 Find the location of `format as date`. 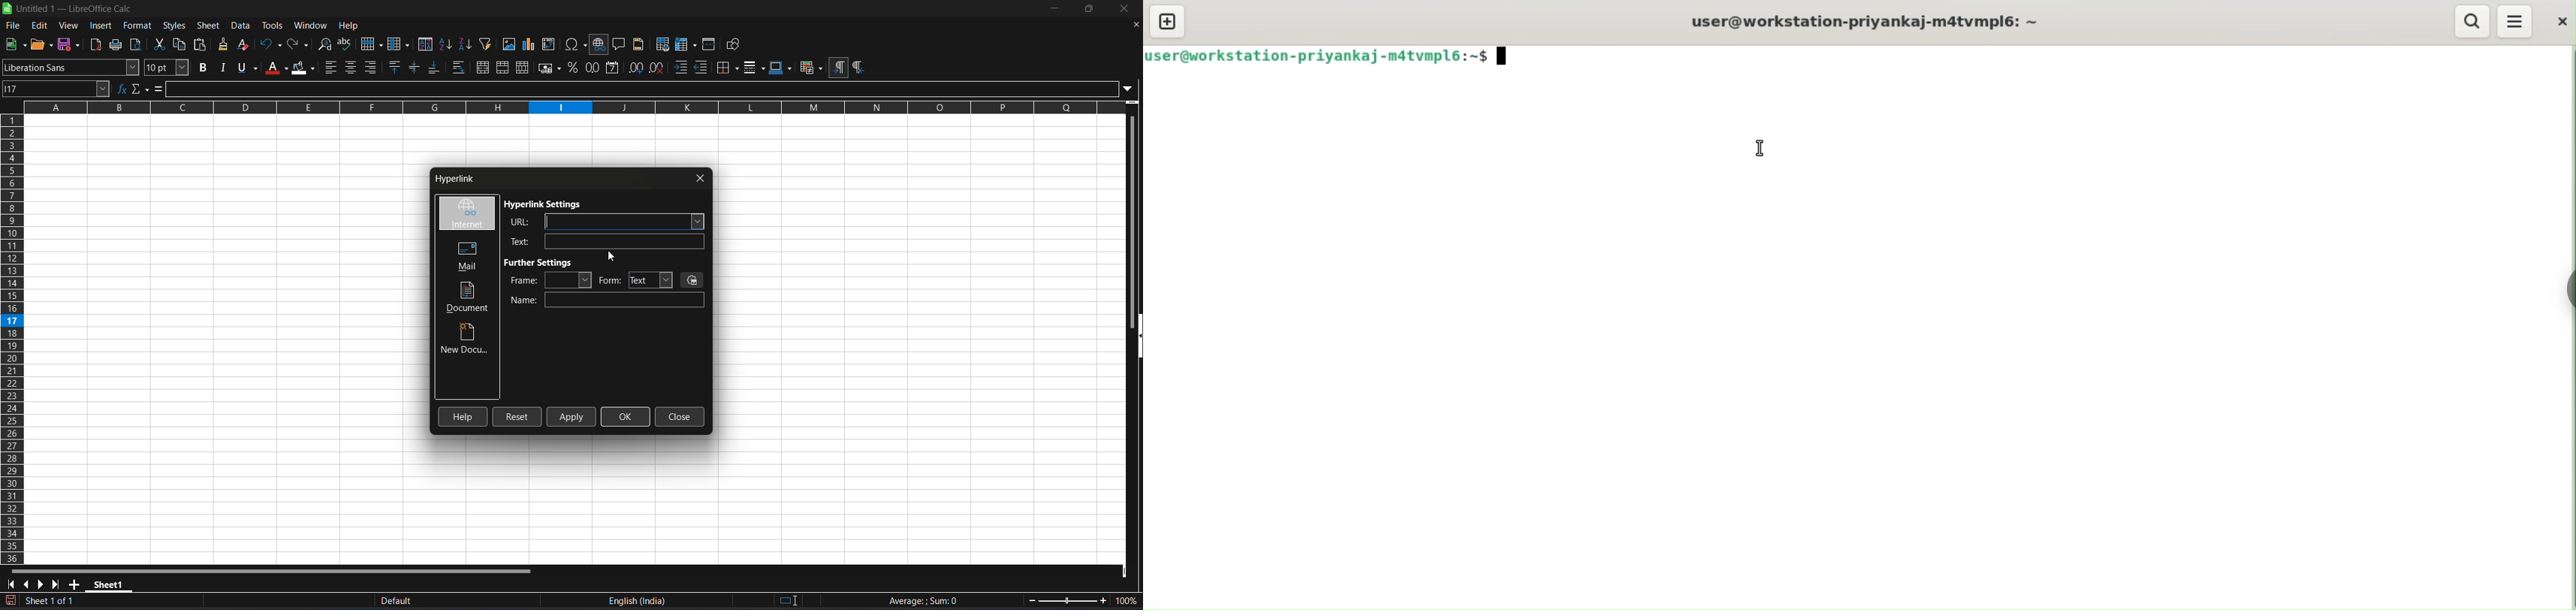

format as date is located at coordinates (614, 68).